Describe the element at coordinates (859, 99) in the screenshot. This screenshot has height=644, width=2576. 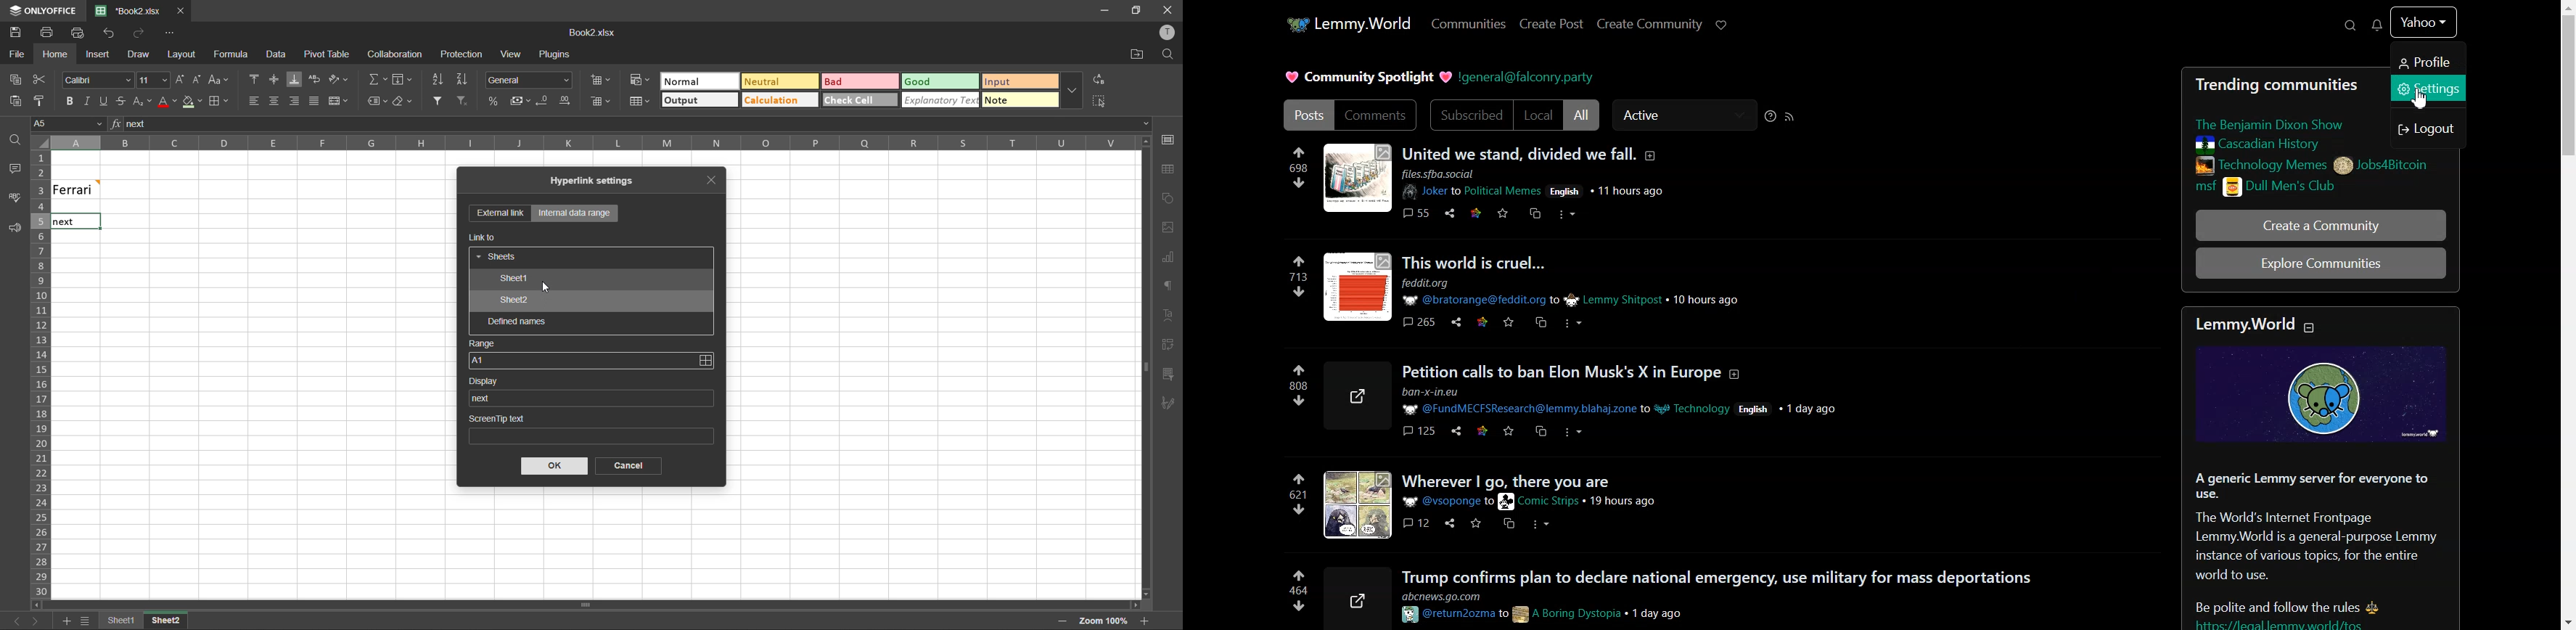
I see `check cell` at that location.